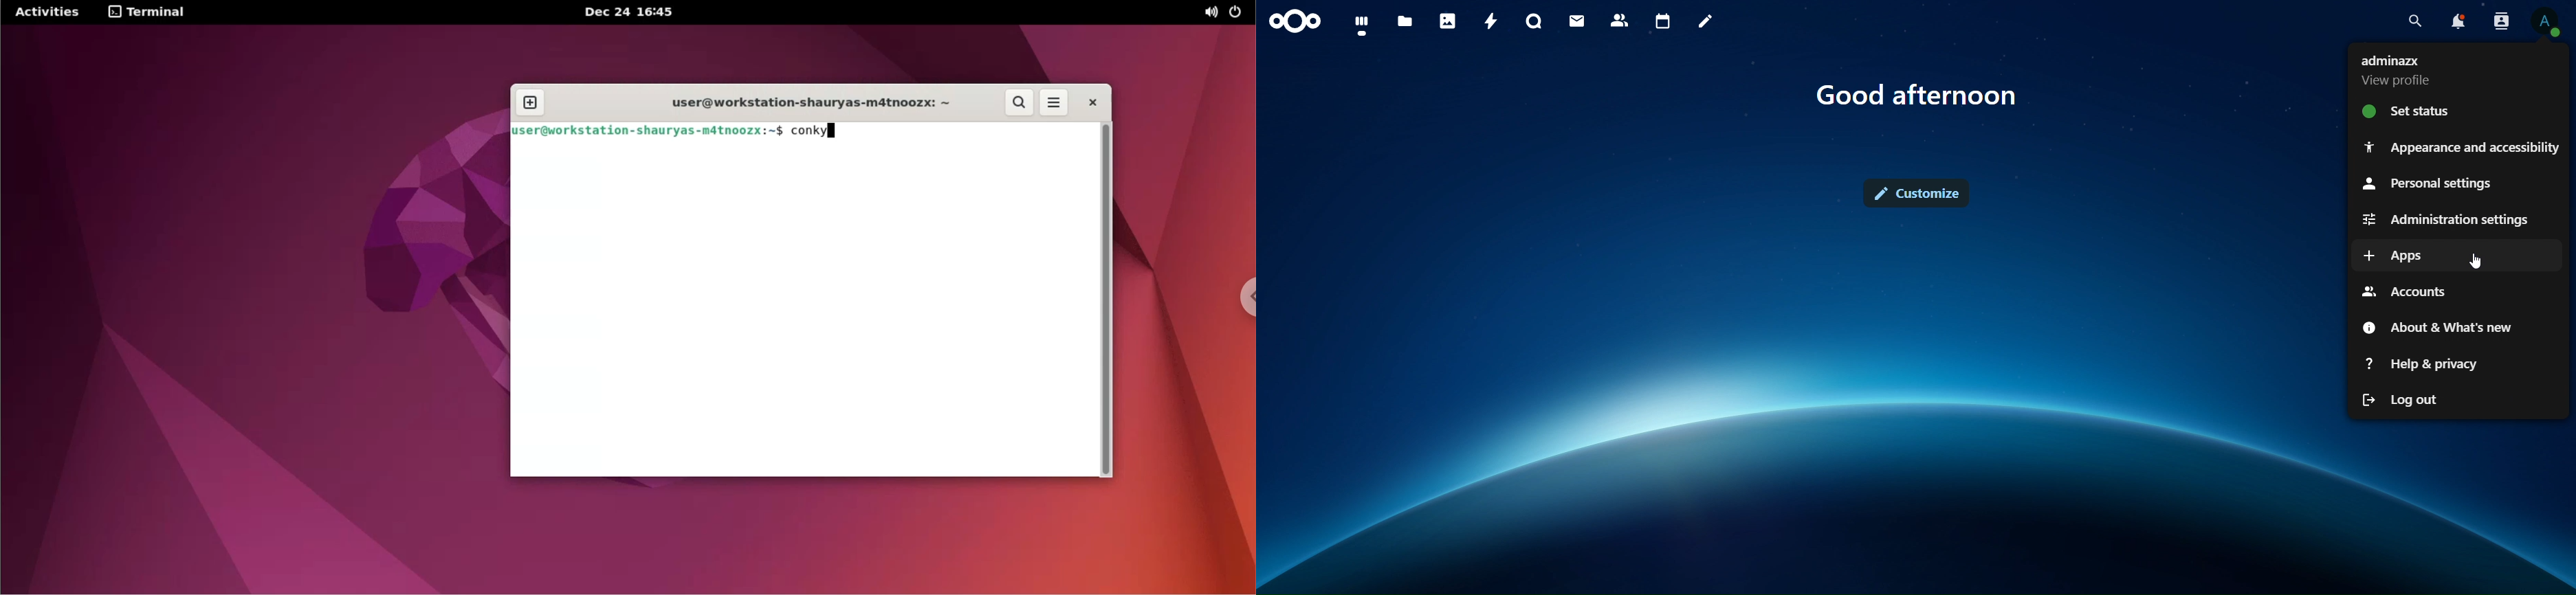 This screenshot has width=2576, height=616. Describe the element at coordinates (1447, 21) in the screenshot. I see `photos` at that location.